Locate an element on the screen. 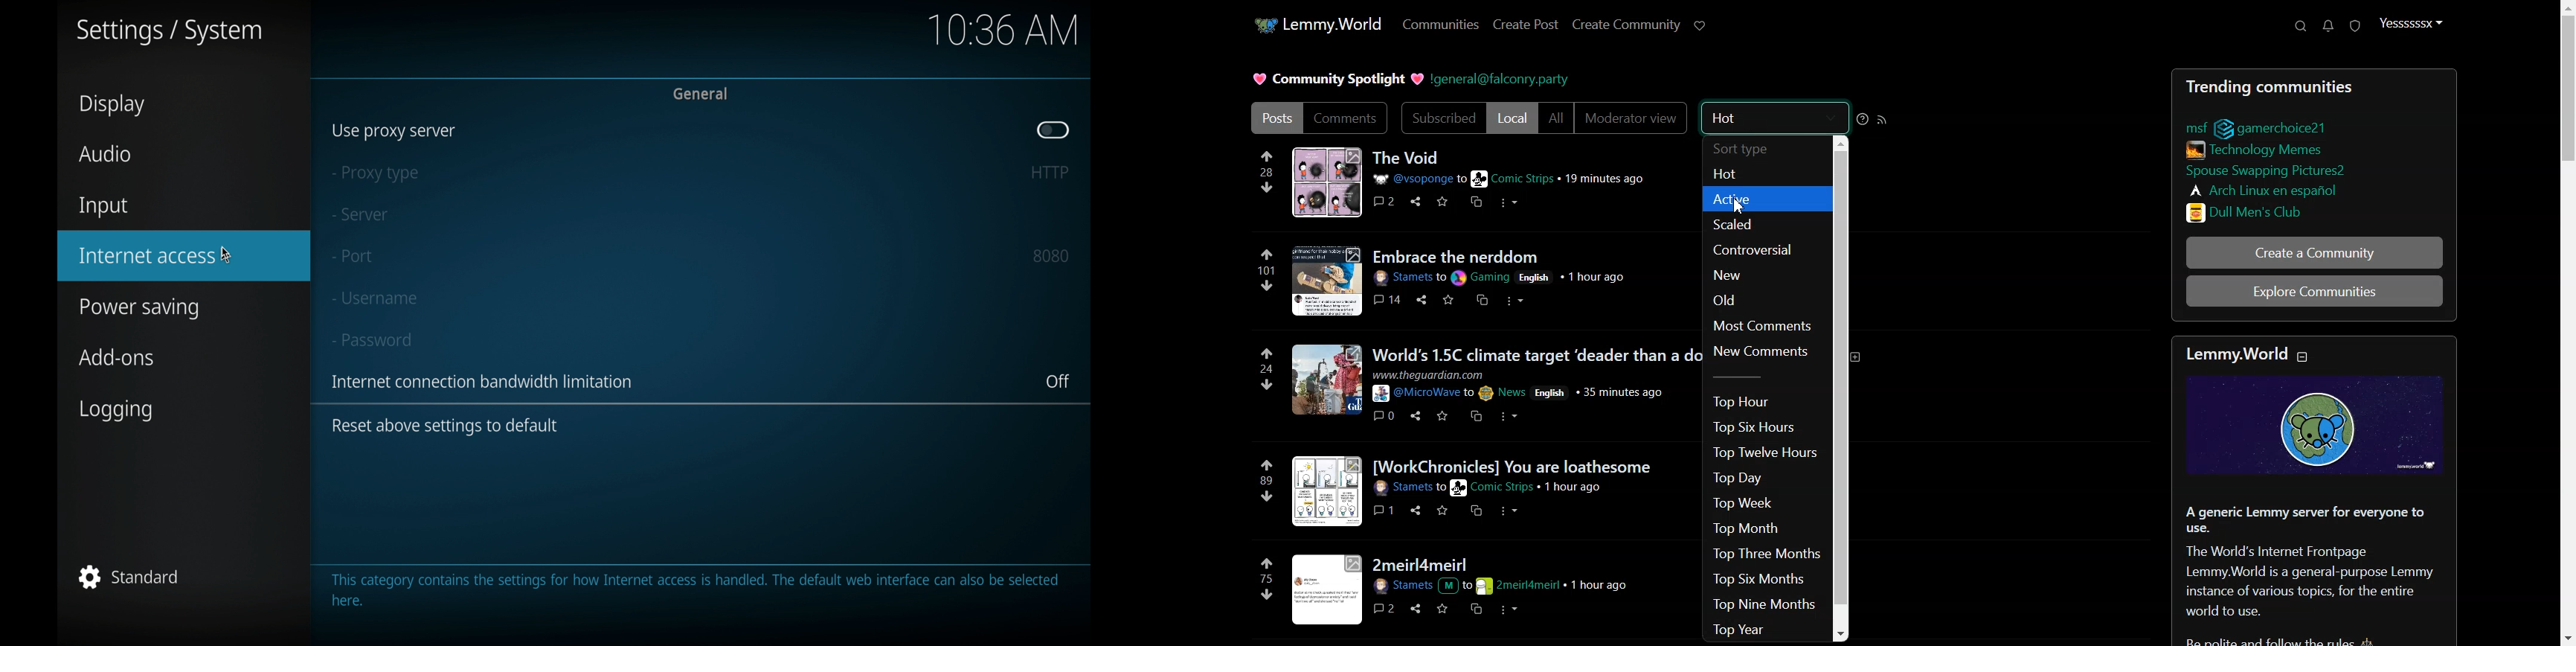 The width and height of the screenshot is (2576, 672). off is located at coordinates (1058, 382).